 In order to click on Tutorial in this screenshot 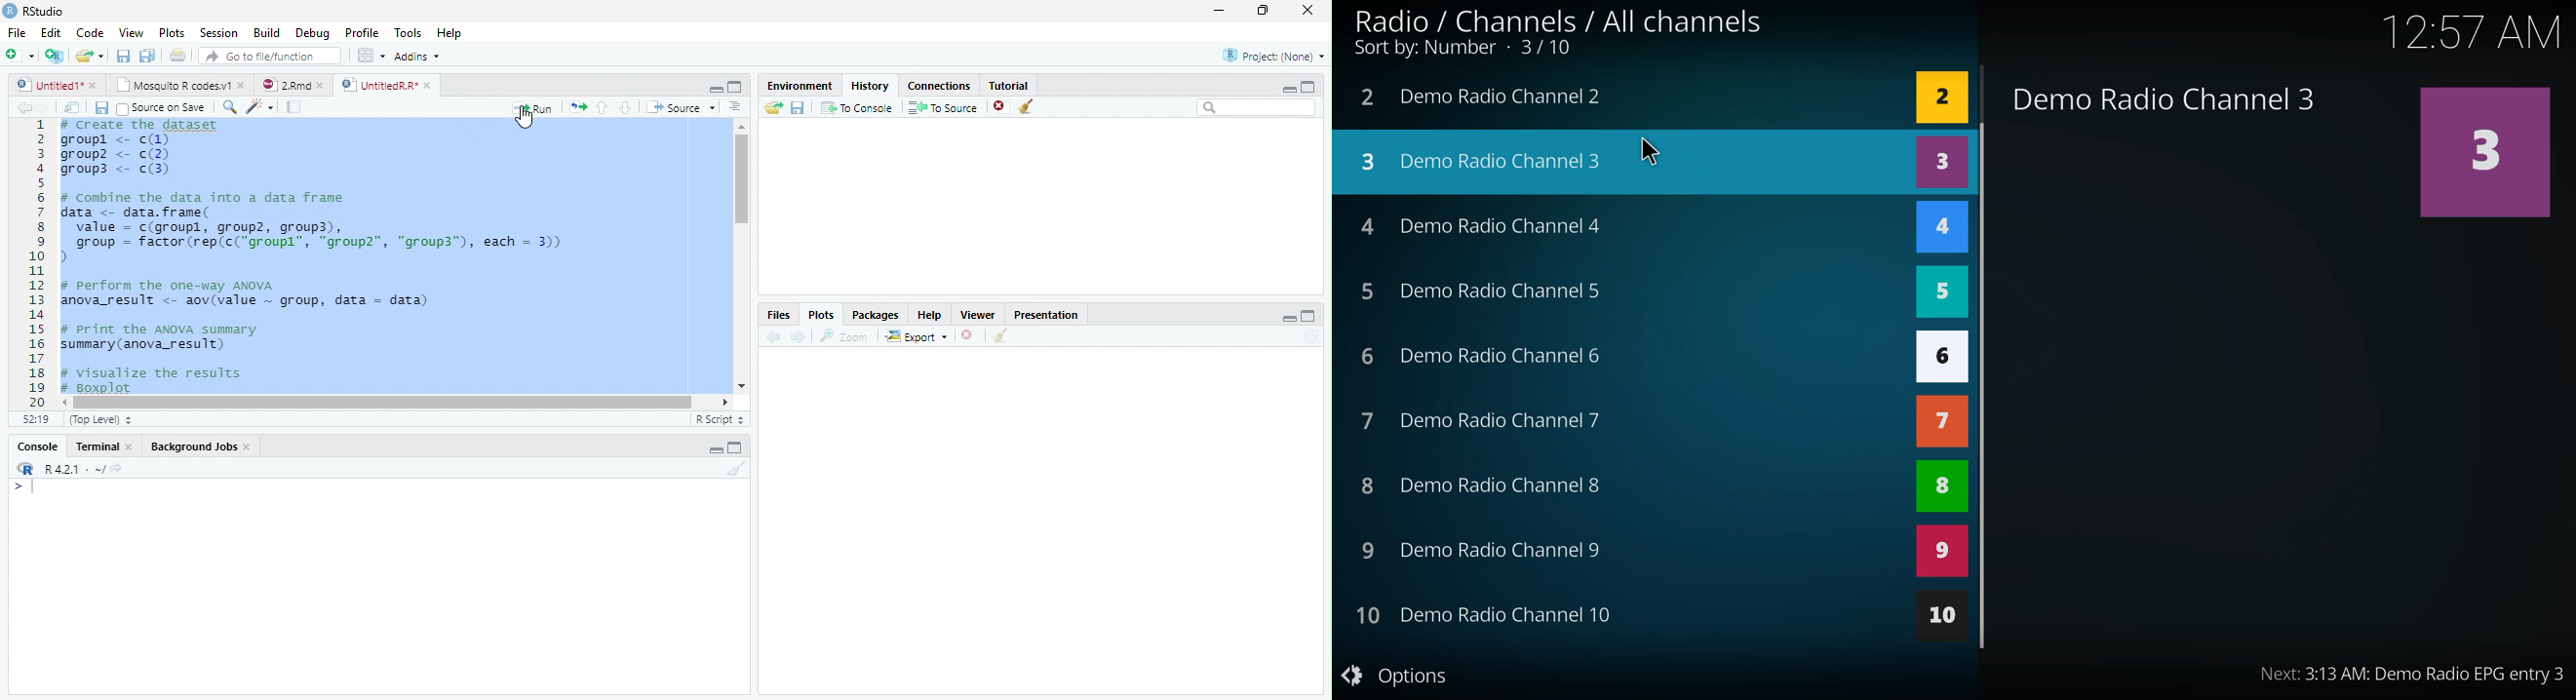, I will do `click(1010, 84)`.